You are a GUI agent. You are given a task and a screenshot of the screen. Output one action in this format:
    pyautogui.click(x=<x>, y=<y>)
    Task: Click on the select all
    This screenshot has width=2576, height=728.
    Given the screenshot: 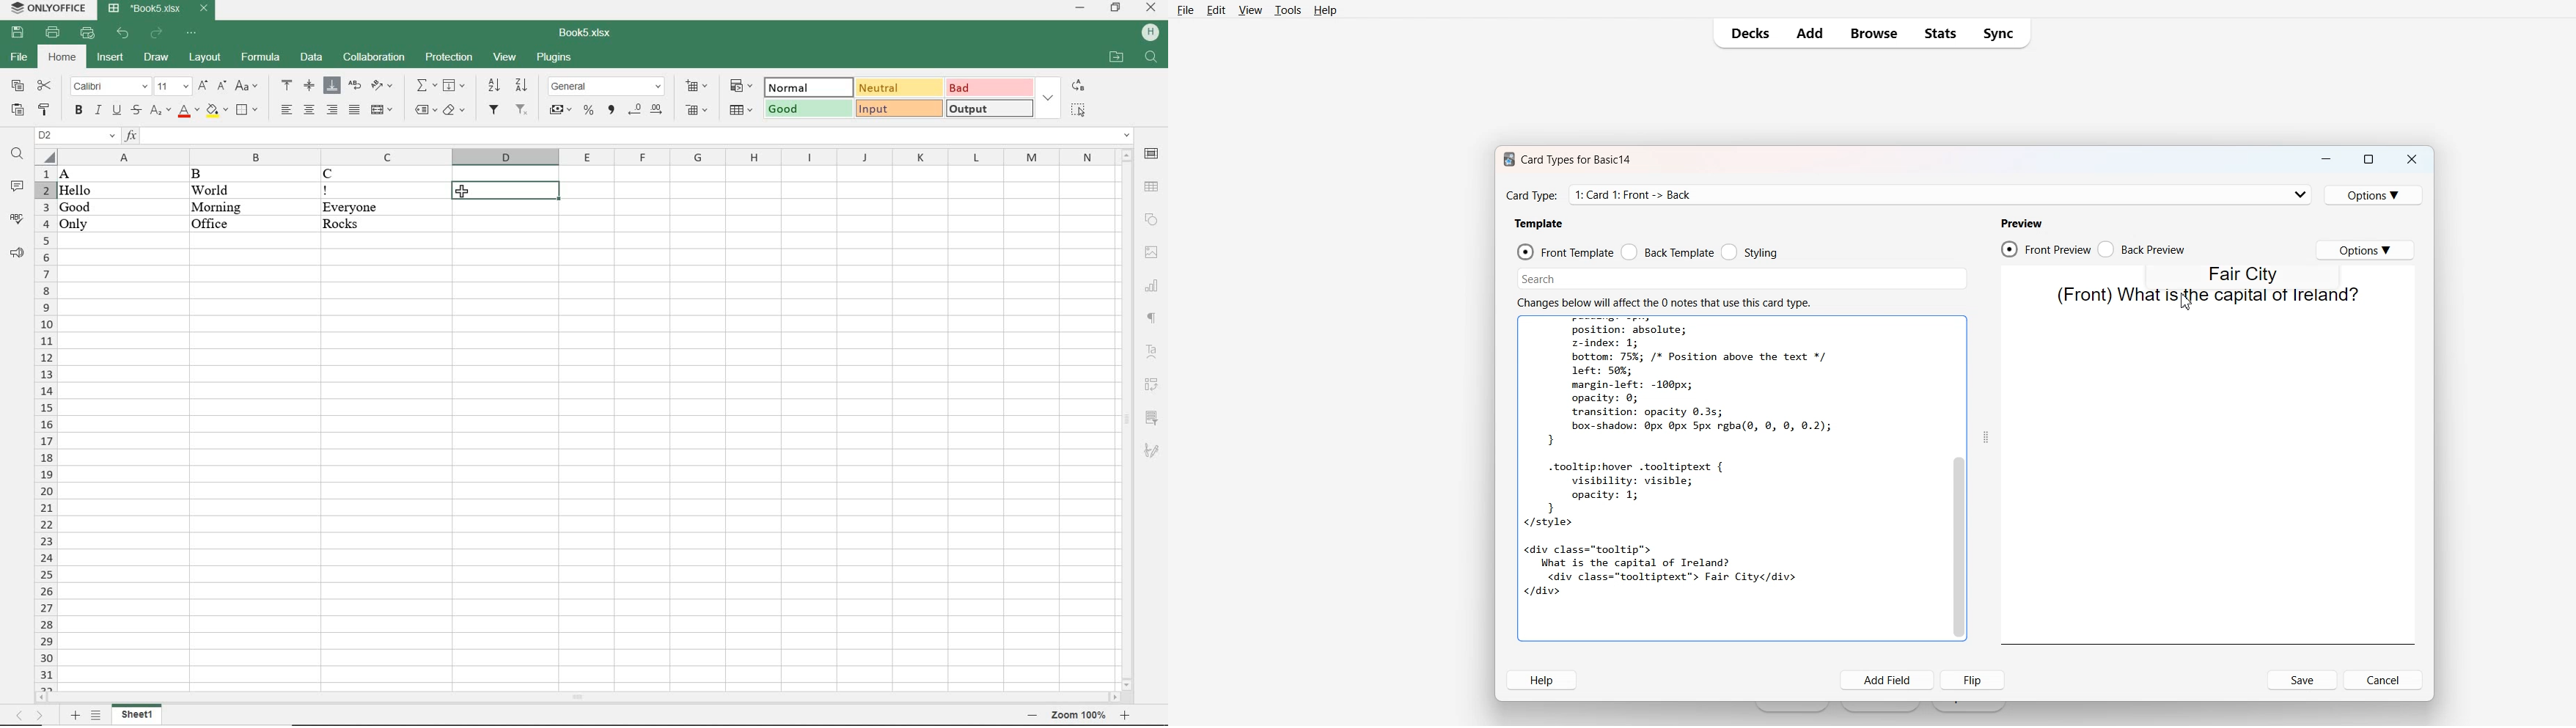 What is the action you would take?
    pyautogui.click(x=1077, y=111)
    